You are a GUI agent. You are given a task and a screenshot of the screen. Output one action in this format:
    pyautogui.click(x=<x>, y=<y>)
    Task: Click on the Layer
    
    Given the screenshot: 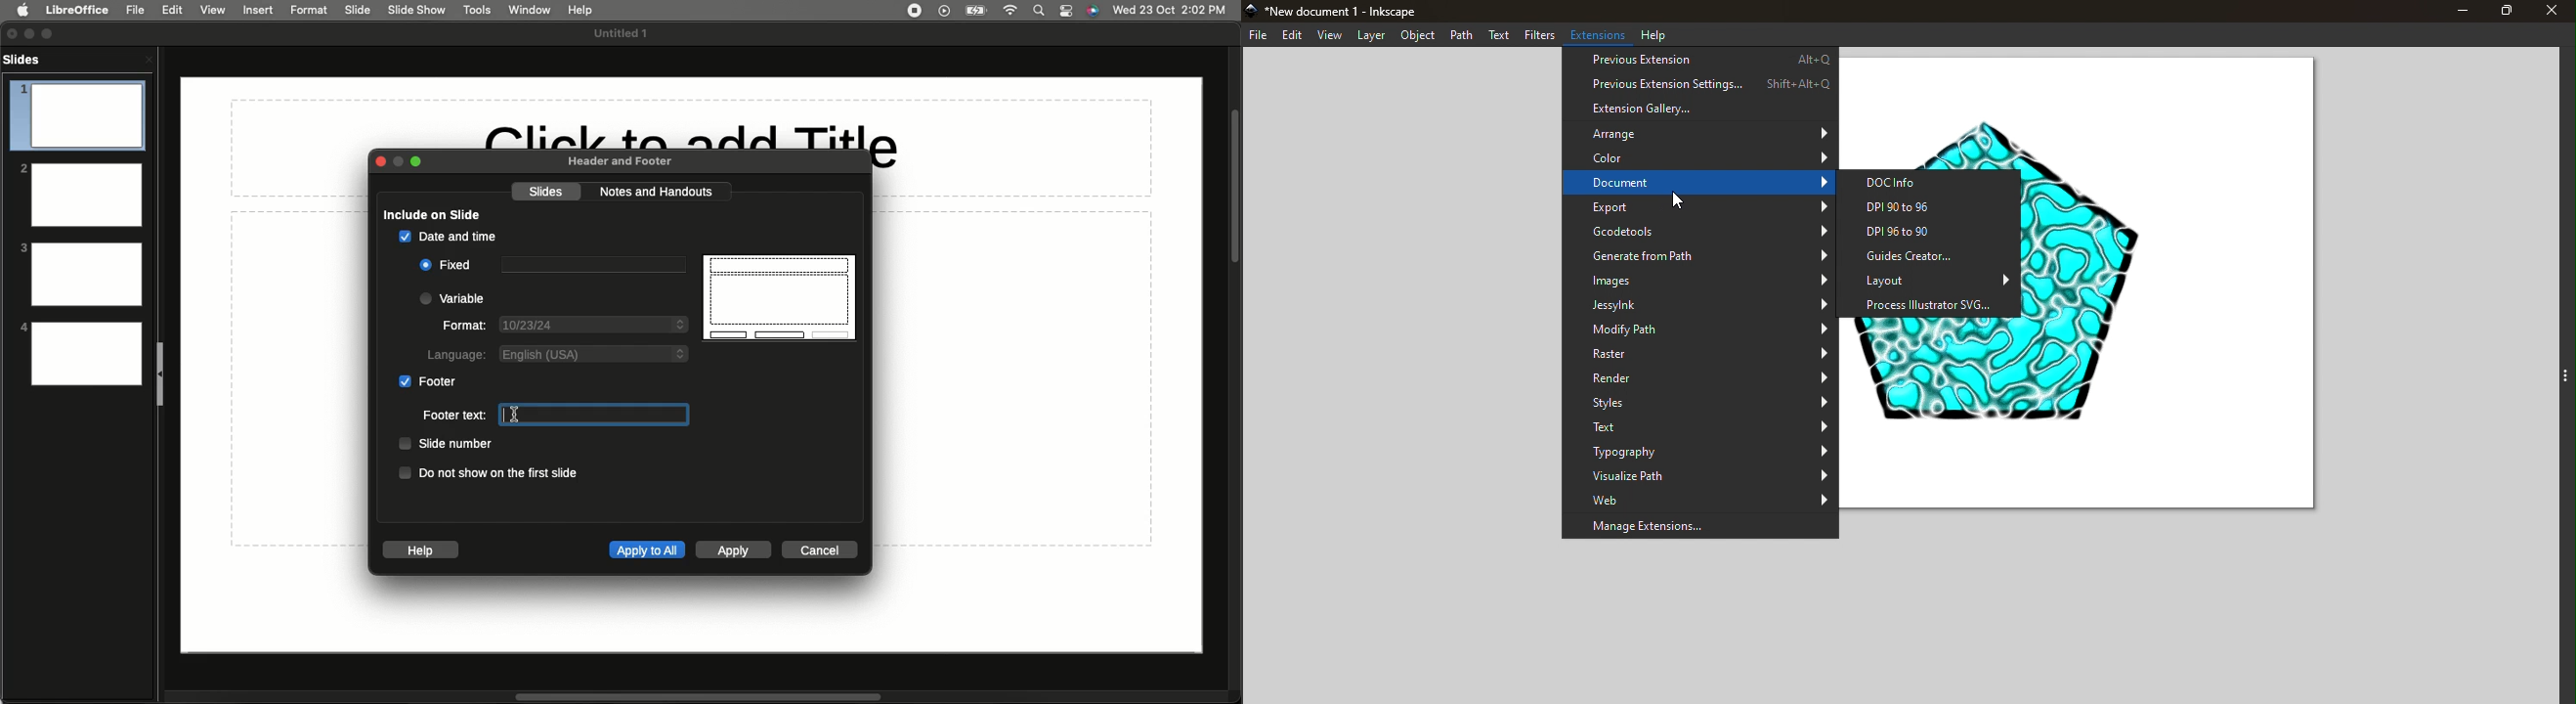 What is the action you would take?
    pyautogui.click(x=1374, y=35)
    